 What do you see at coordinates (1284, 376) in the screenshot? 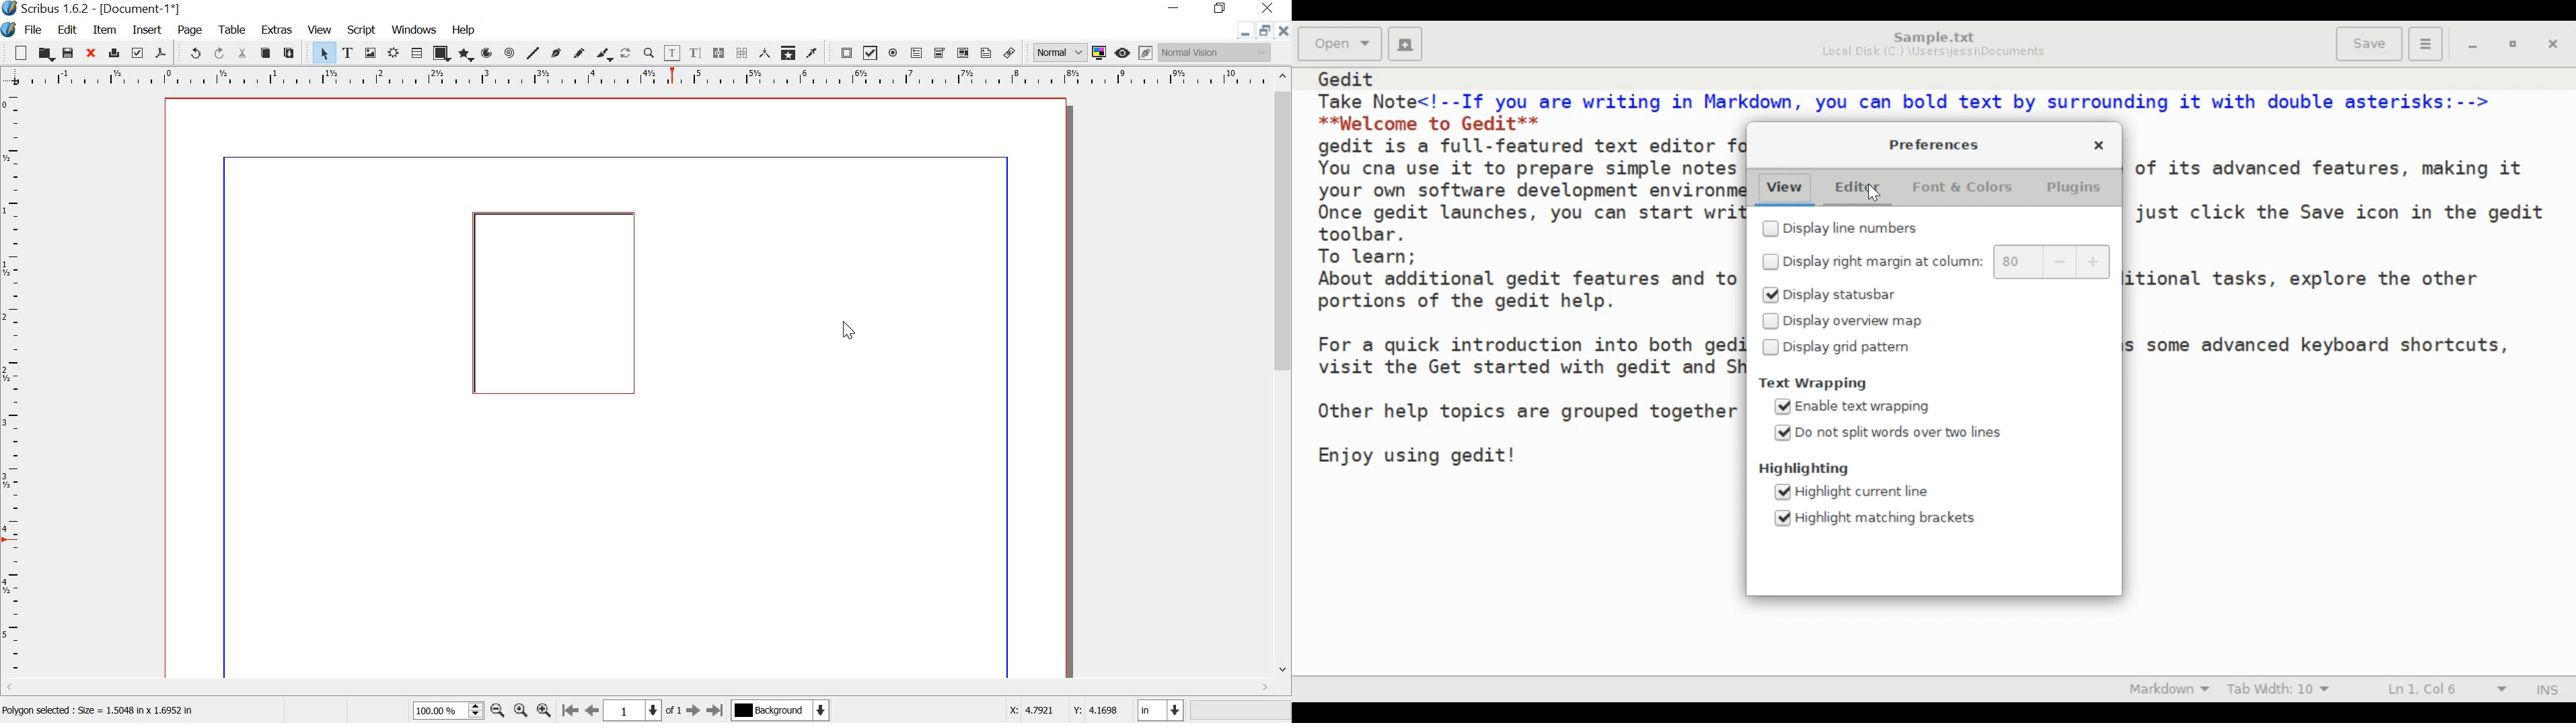
I see `scrollbar` at bounding box center [1284, 376].